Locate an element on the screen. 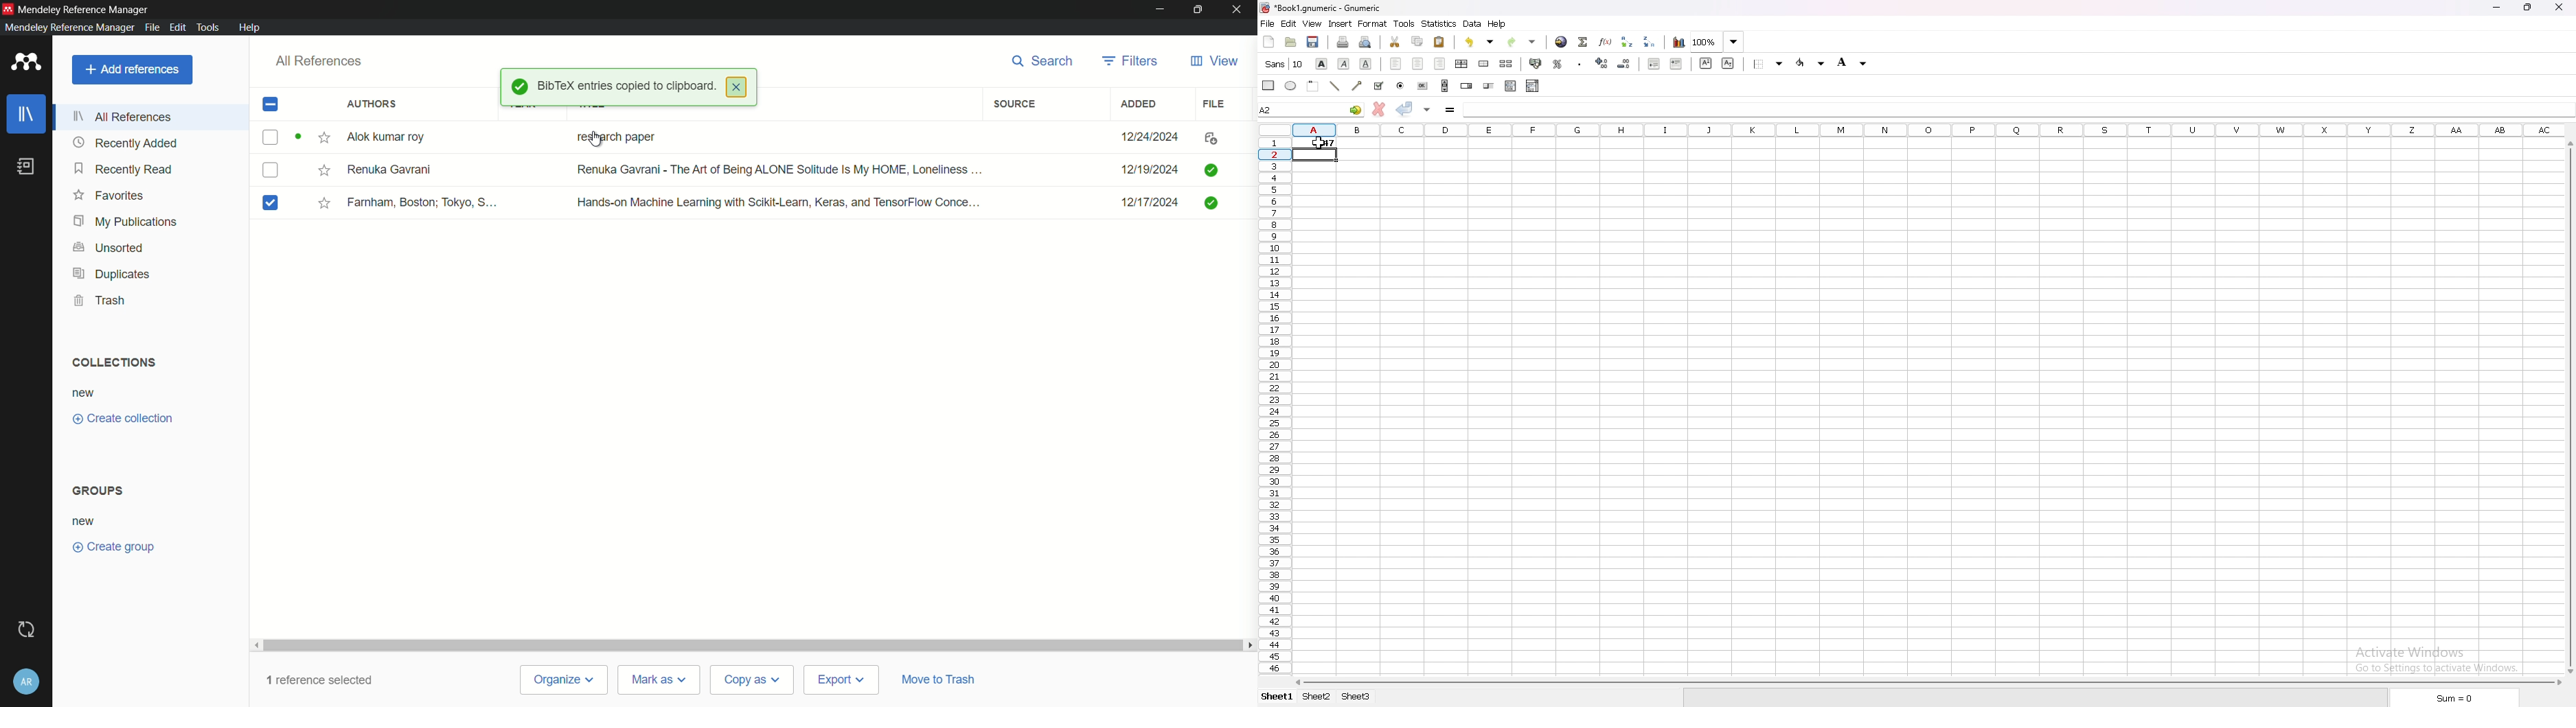  sheet 1 is located at coordinates (1278, 697).